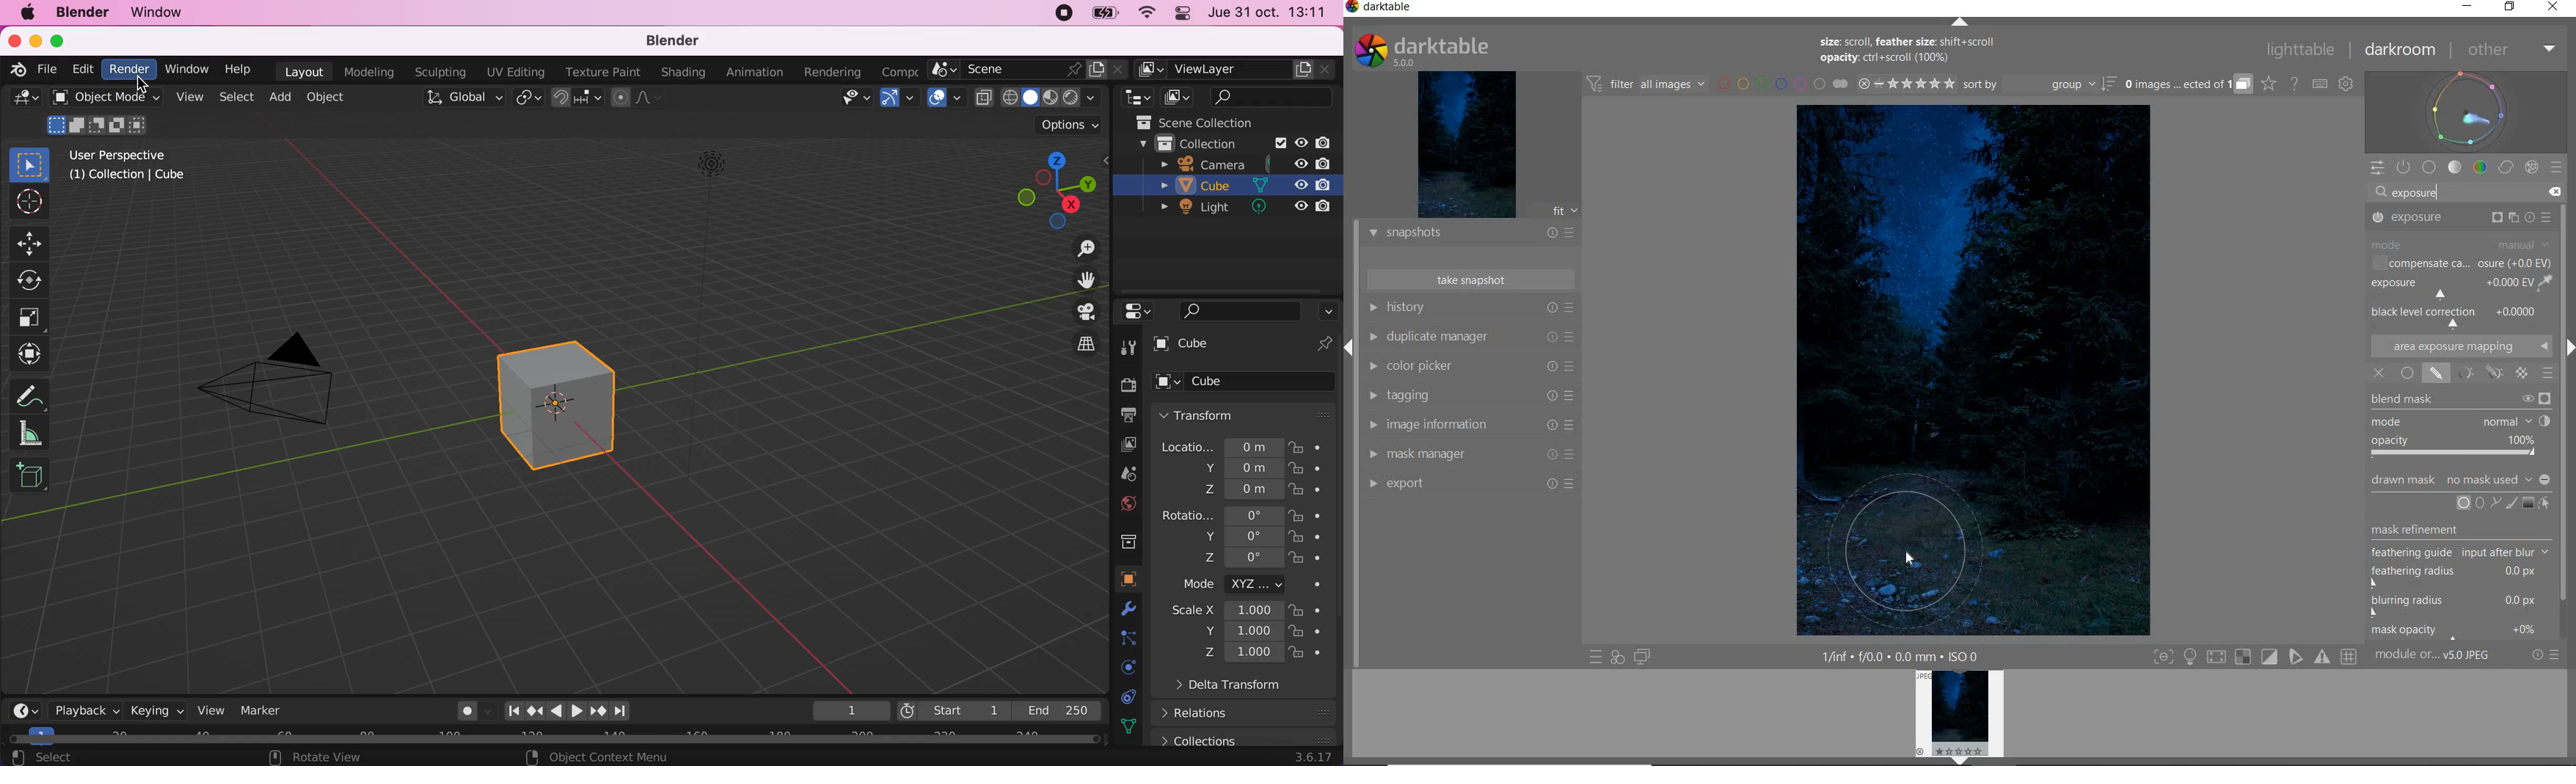  Describe the element at coordinates (1078, 249) in the screenshot. I see `zoom in/out` at that location.